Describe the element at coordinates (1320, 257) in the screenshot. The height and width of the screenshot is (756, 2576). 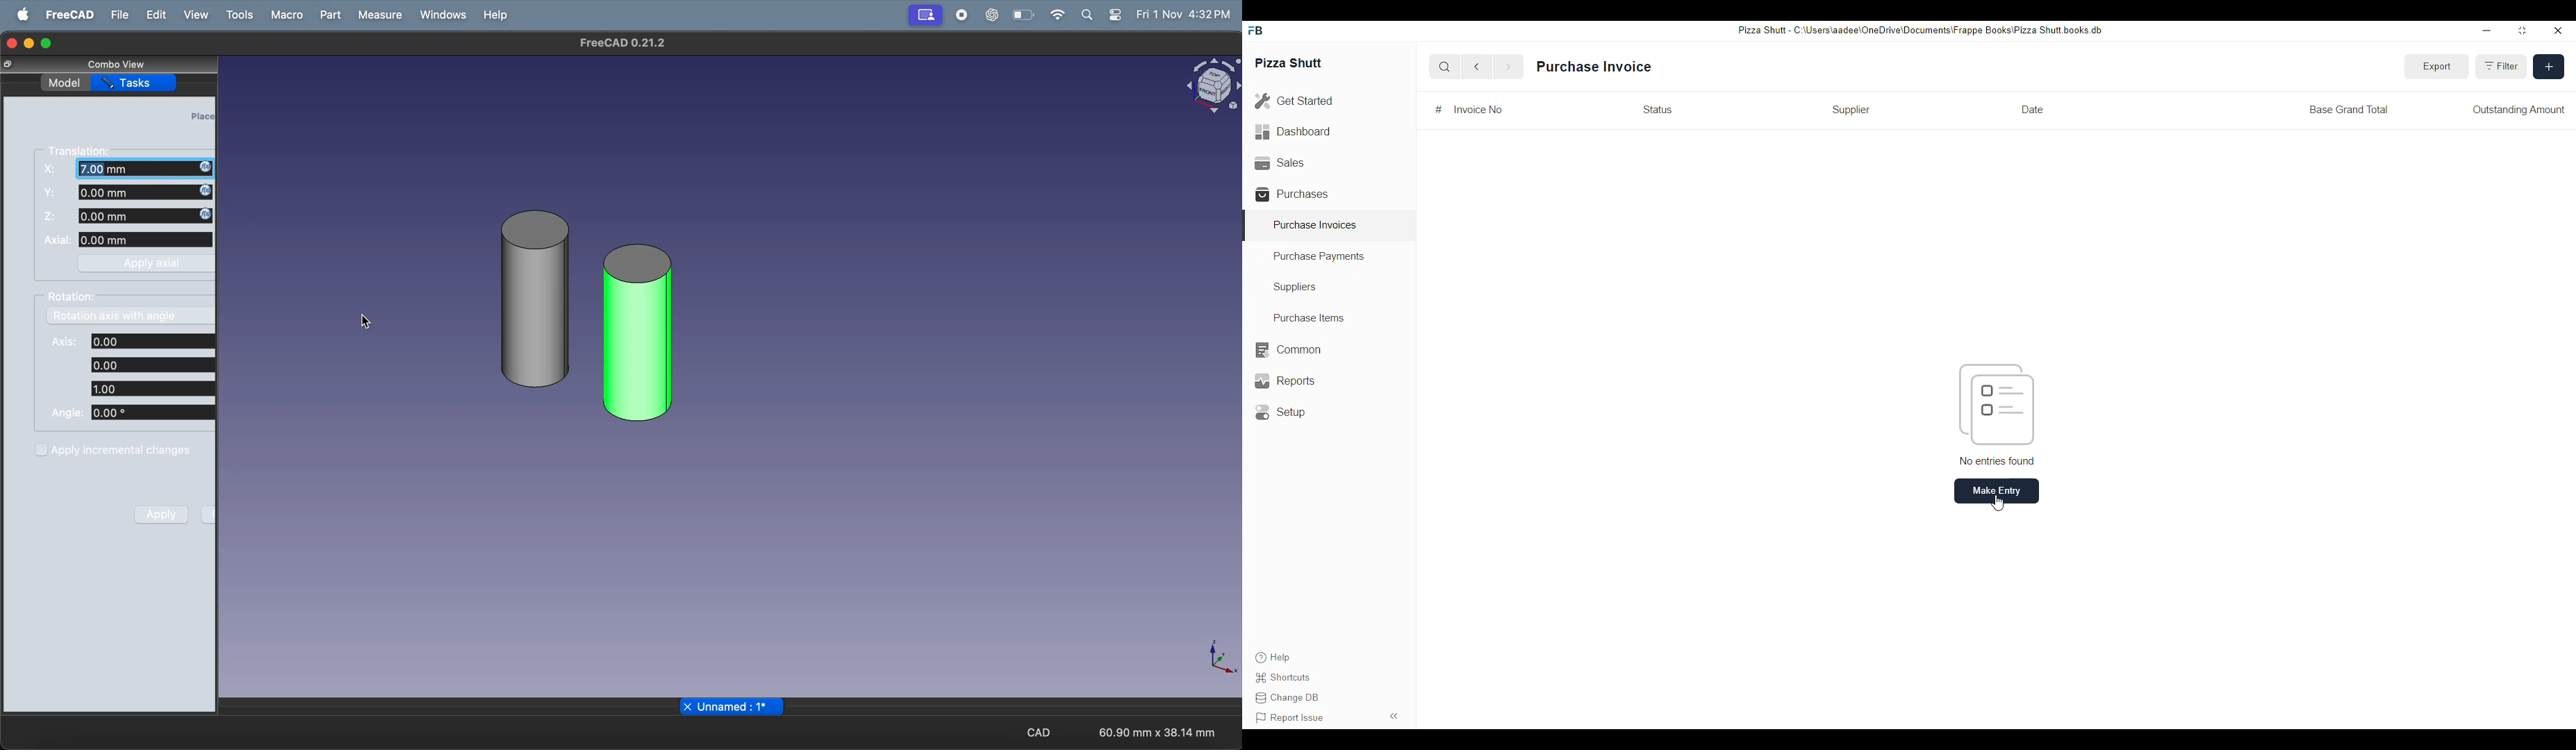
I see `Purchase Payments` at that location.